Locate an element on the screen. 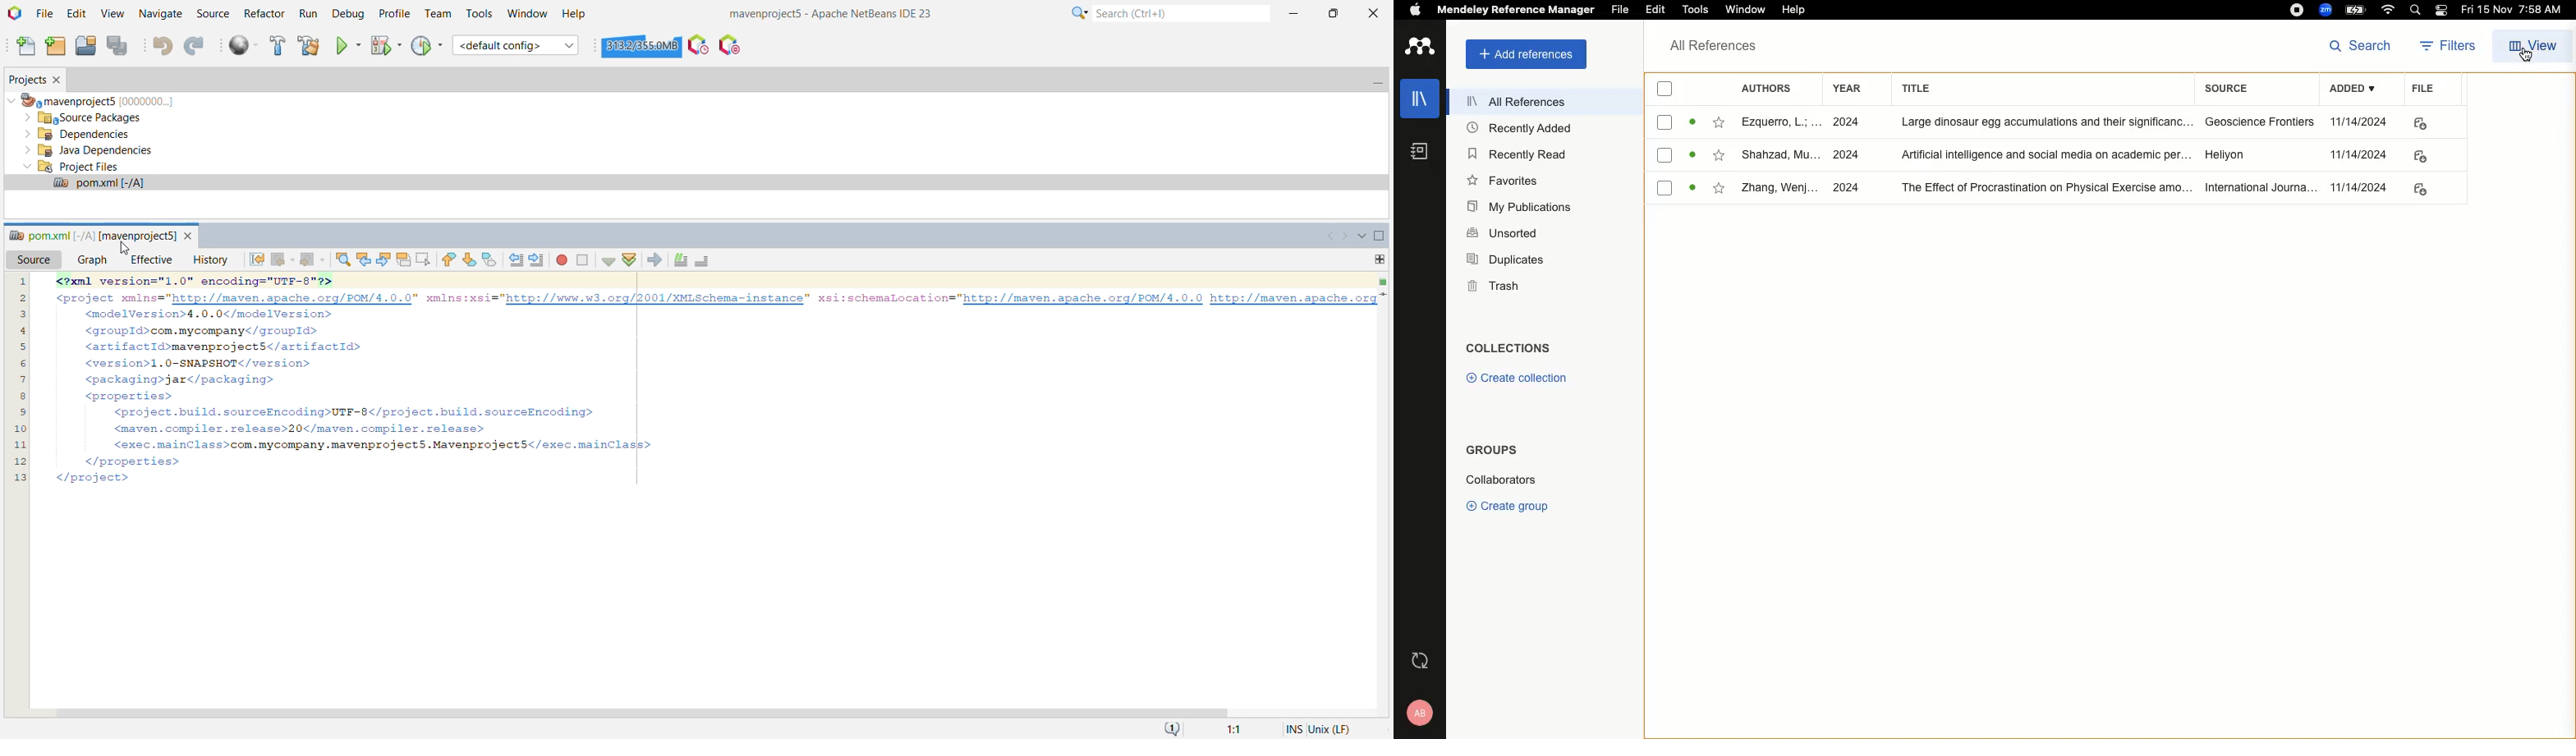 This screenshot has width=2576, height=756. Active is located at coordinates (1693, 189).